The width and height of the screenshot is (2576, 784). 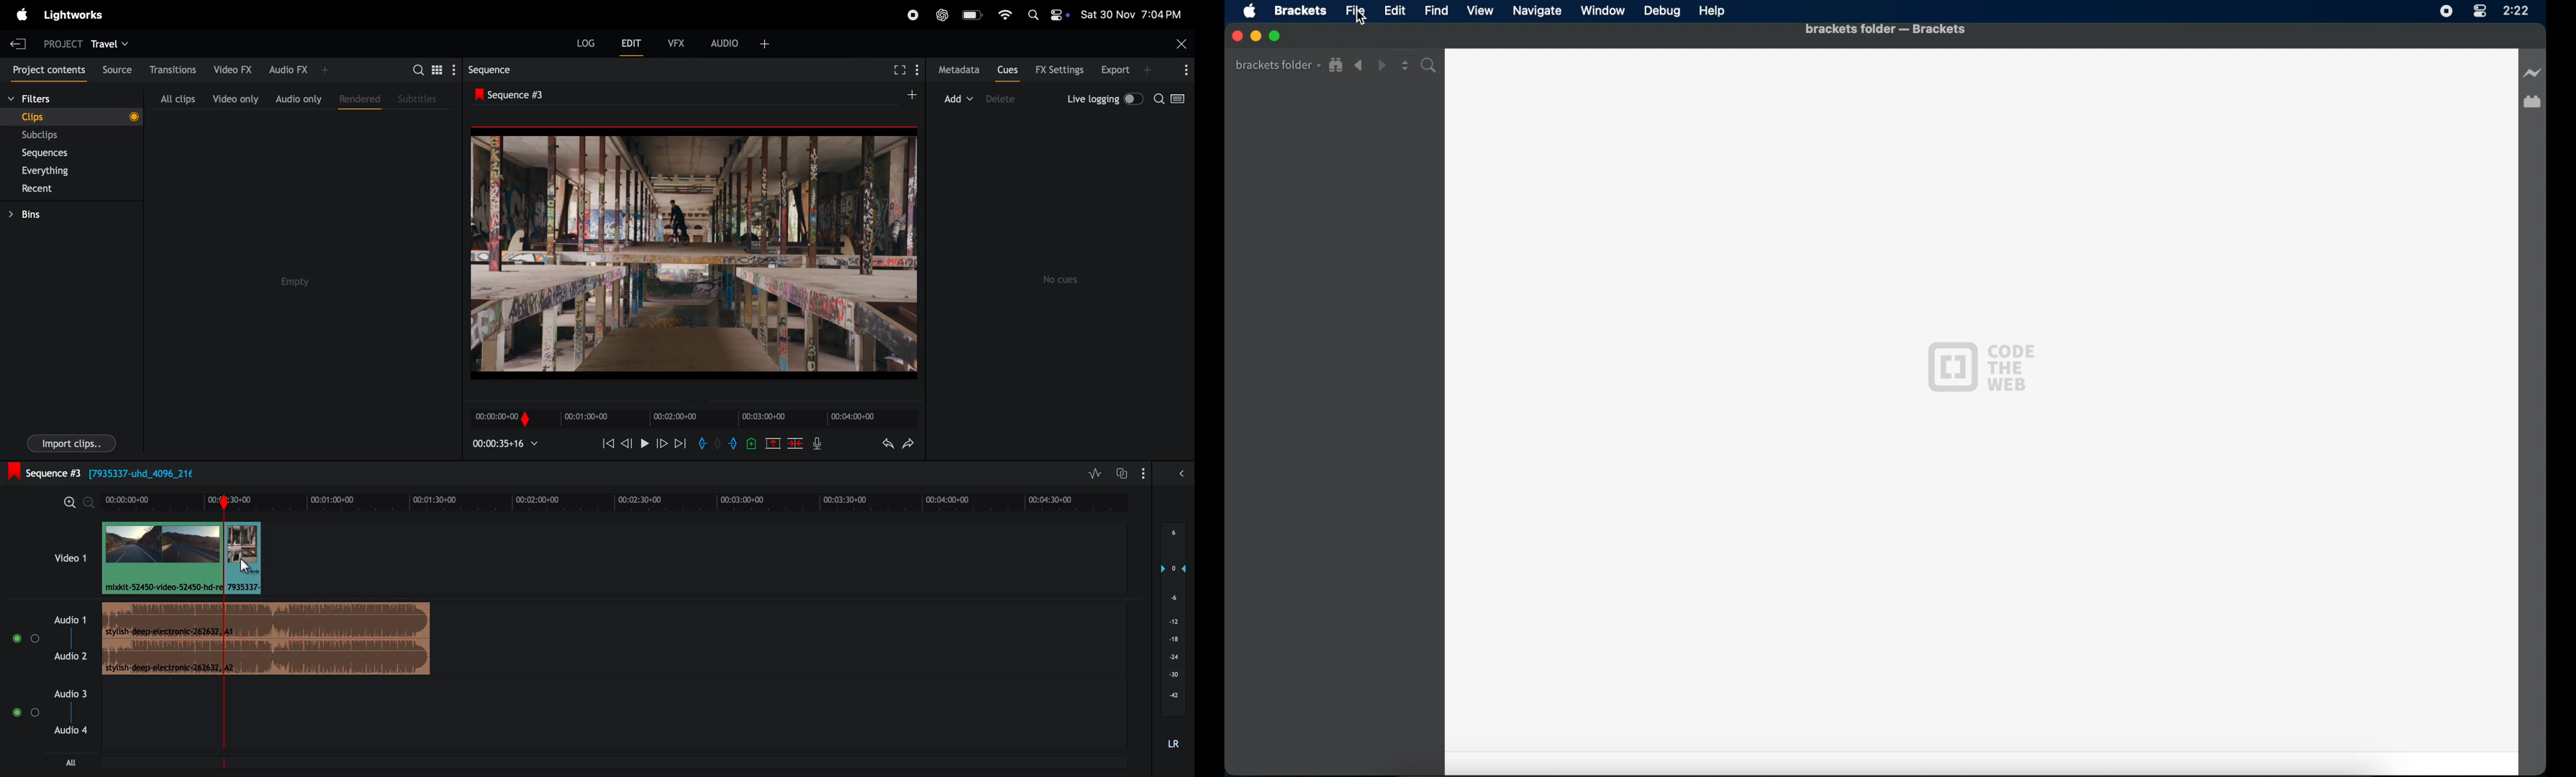 What do you see at coordinates (1663, 12) in the screenshot?
I see `debug` at bounding box center [1663, 12].